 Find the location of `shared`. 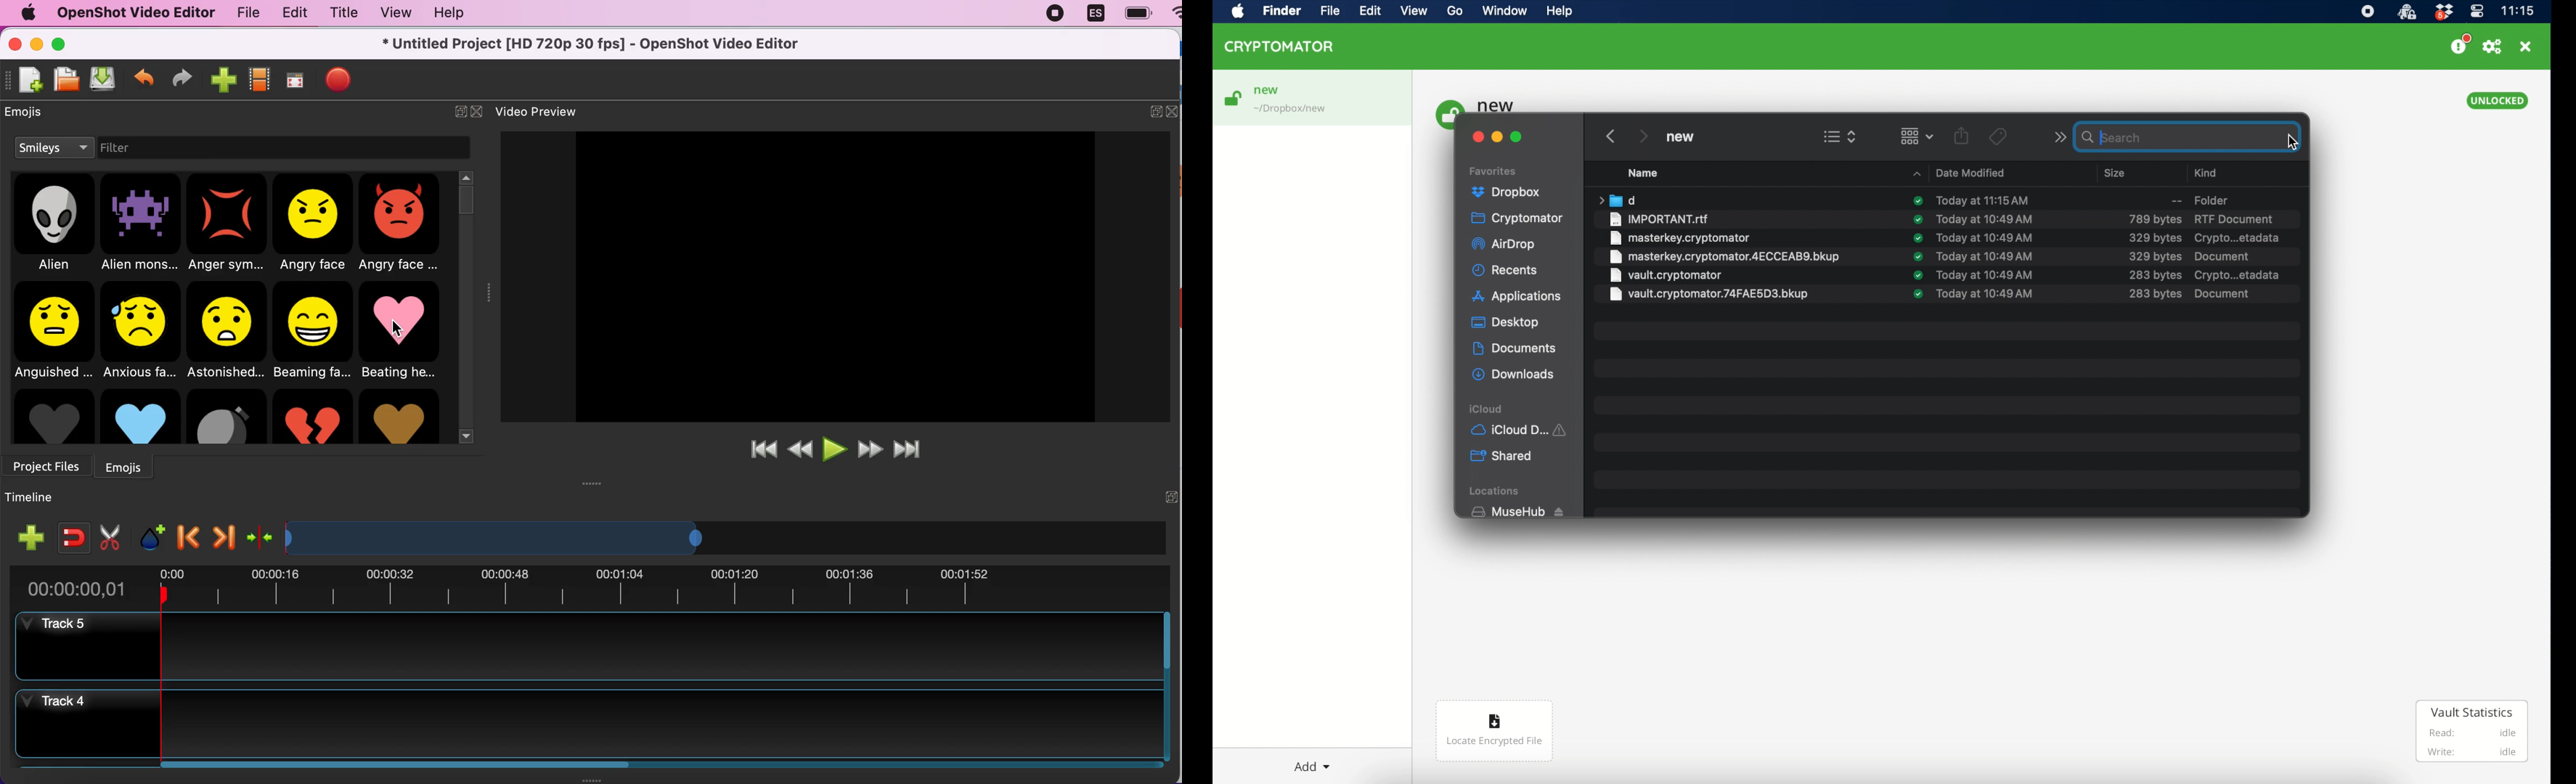

shared is located at coordinates (1501, 456).